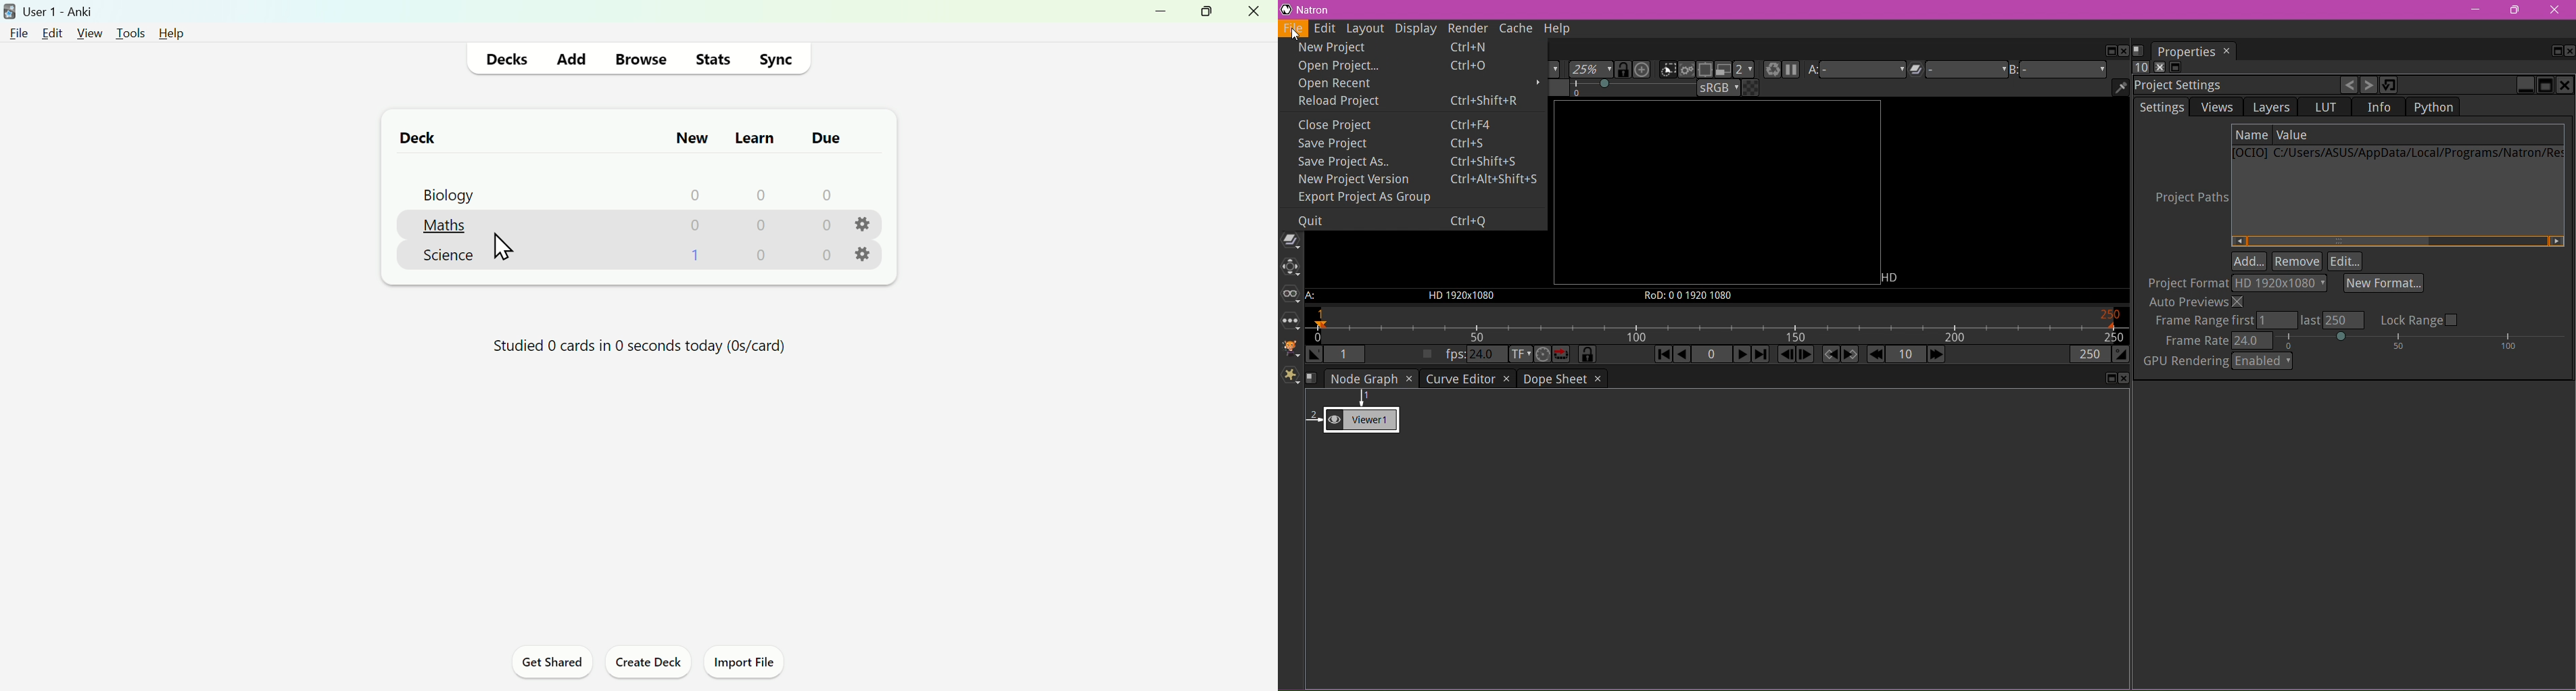 This screenshot has width=2576, height=700. I want to click on Science, so click(447, 258).